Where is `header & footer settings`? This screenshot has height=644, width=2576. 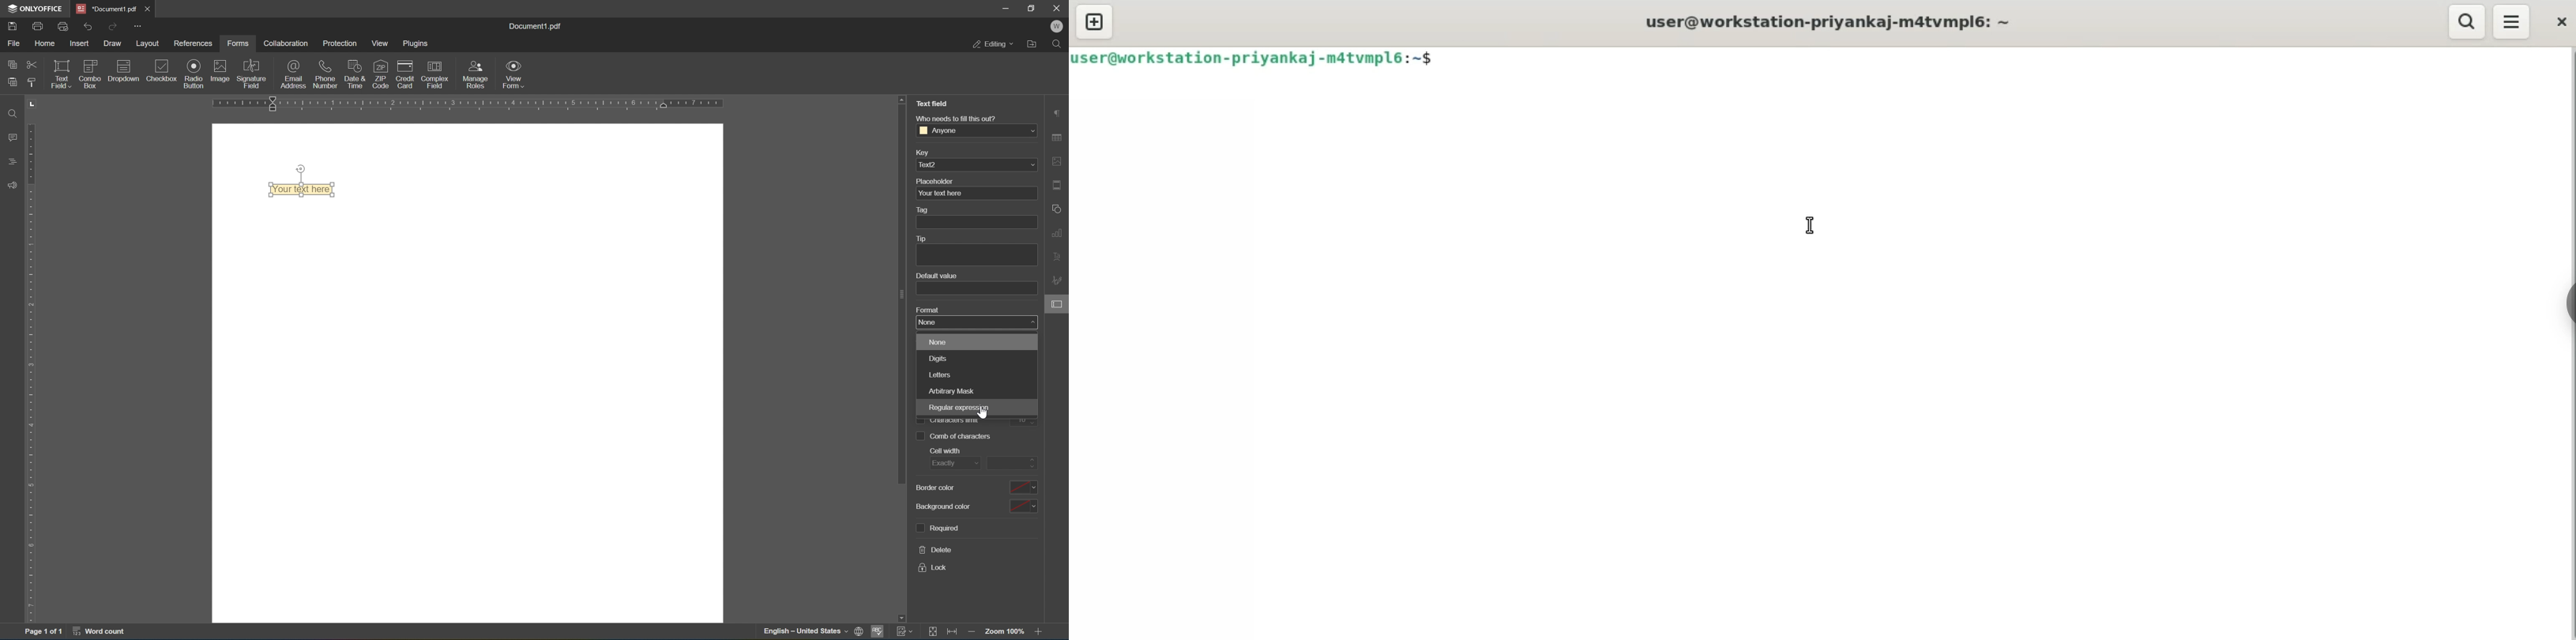 header & footer settings is located at coordinates (1058, 186).